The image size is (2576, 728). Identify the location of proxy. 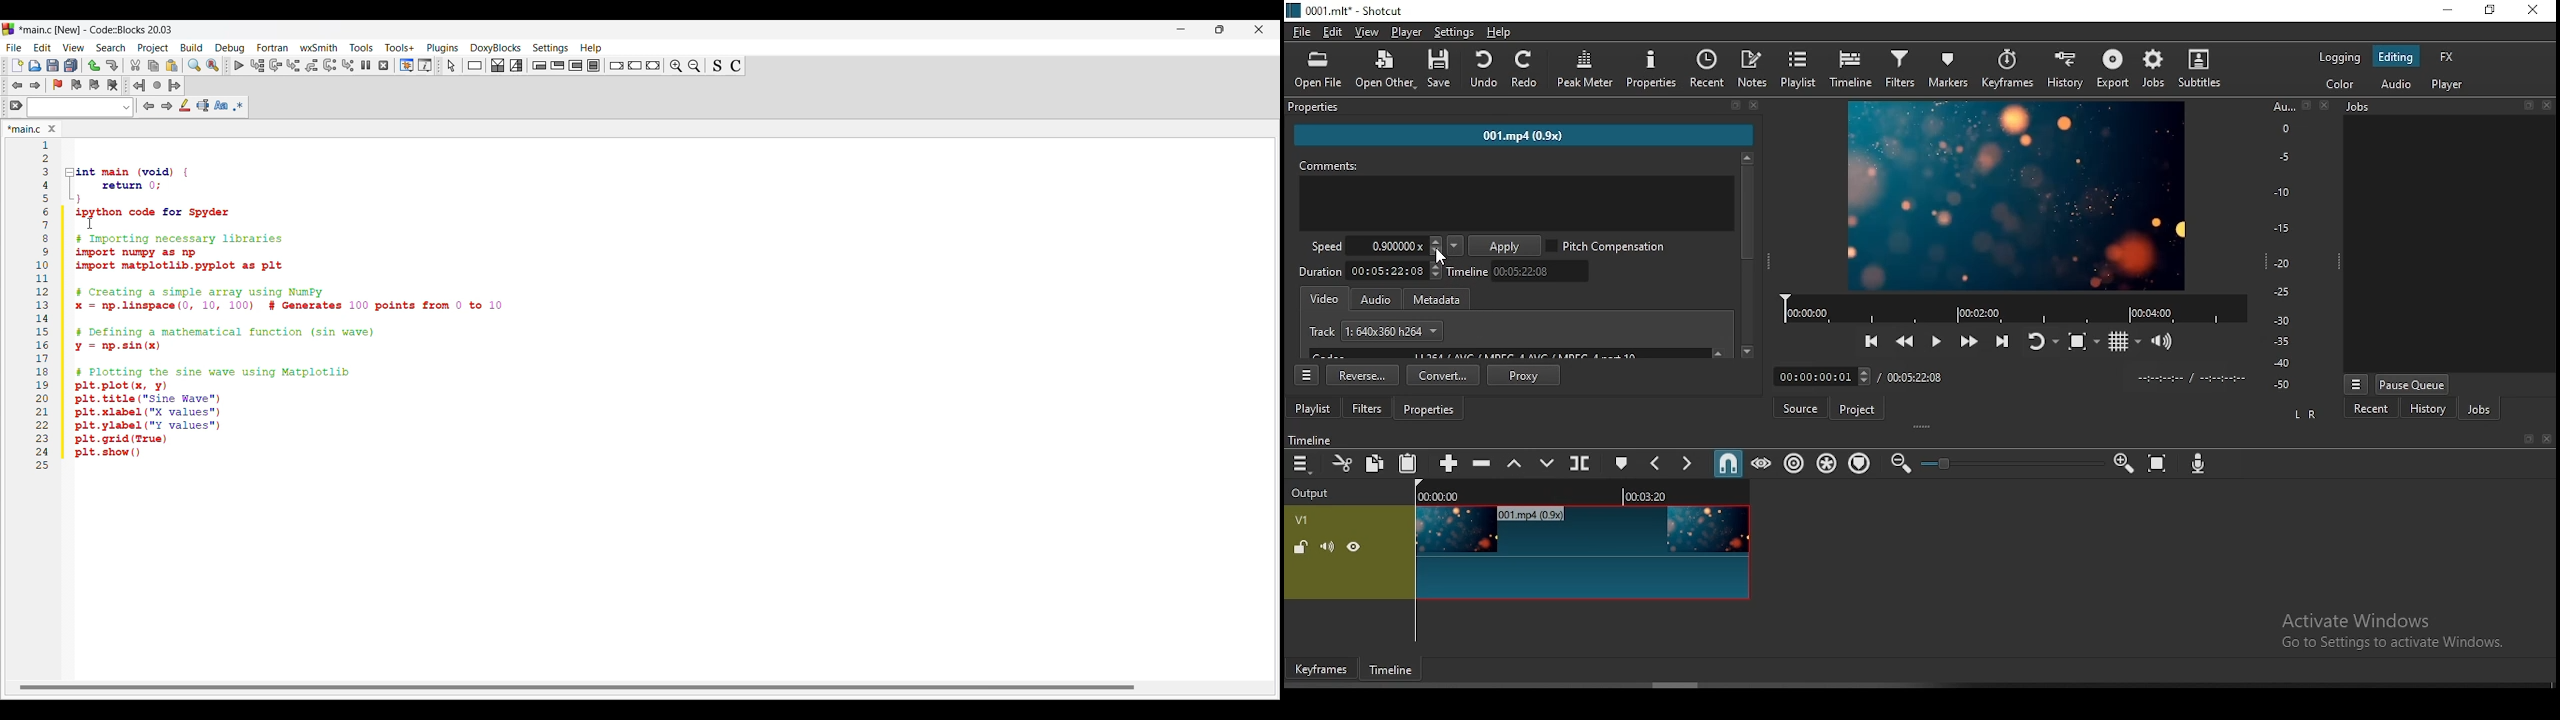
(1522, 375).